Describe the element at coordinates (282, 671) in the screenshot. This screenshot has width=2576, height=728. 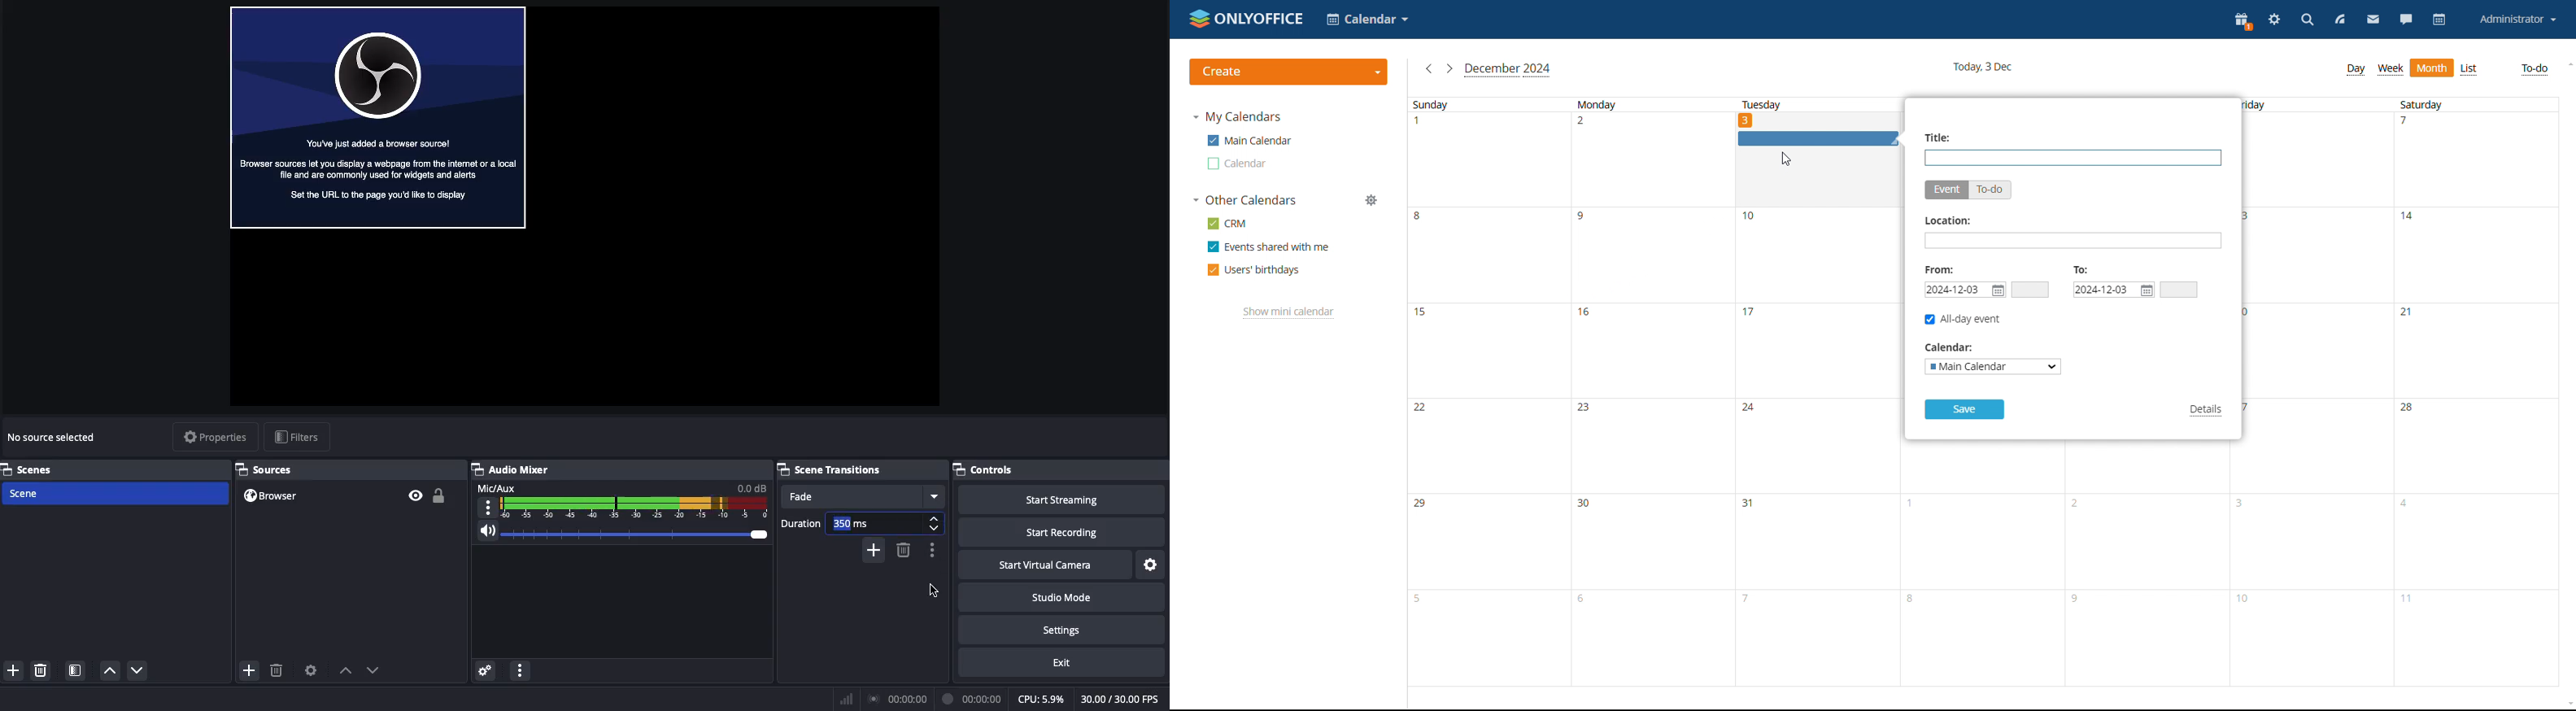
I see `delete` at that location.